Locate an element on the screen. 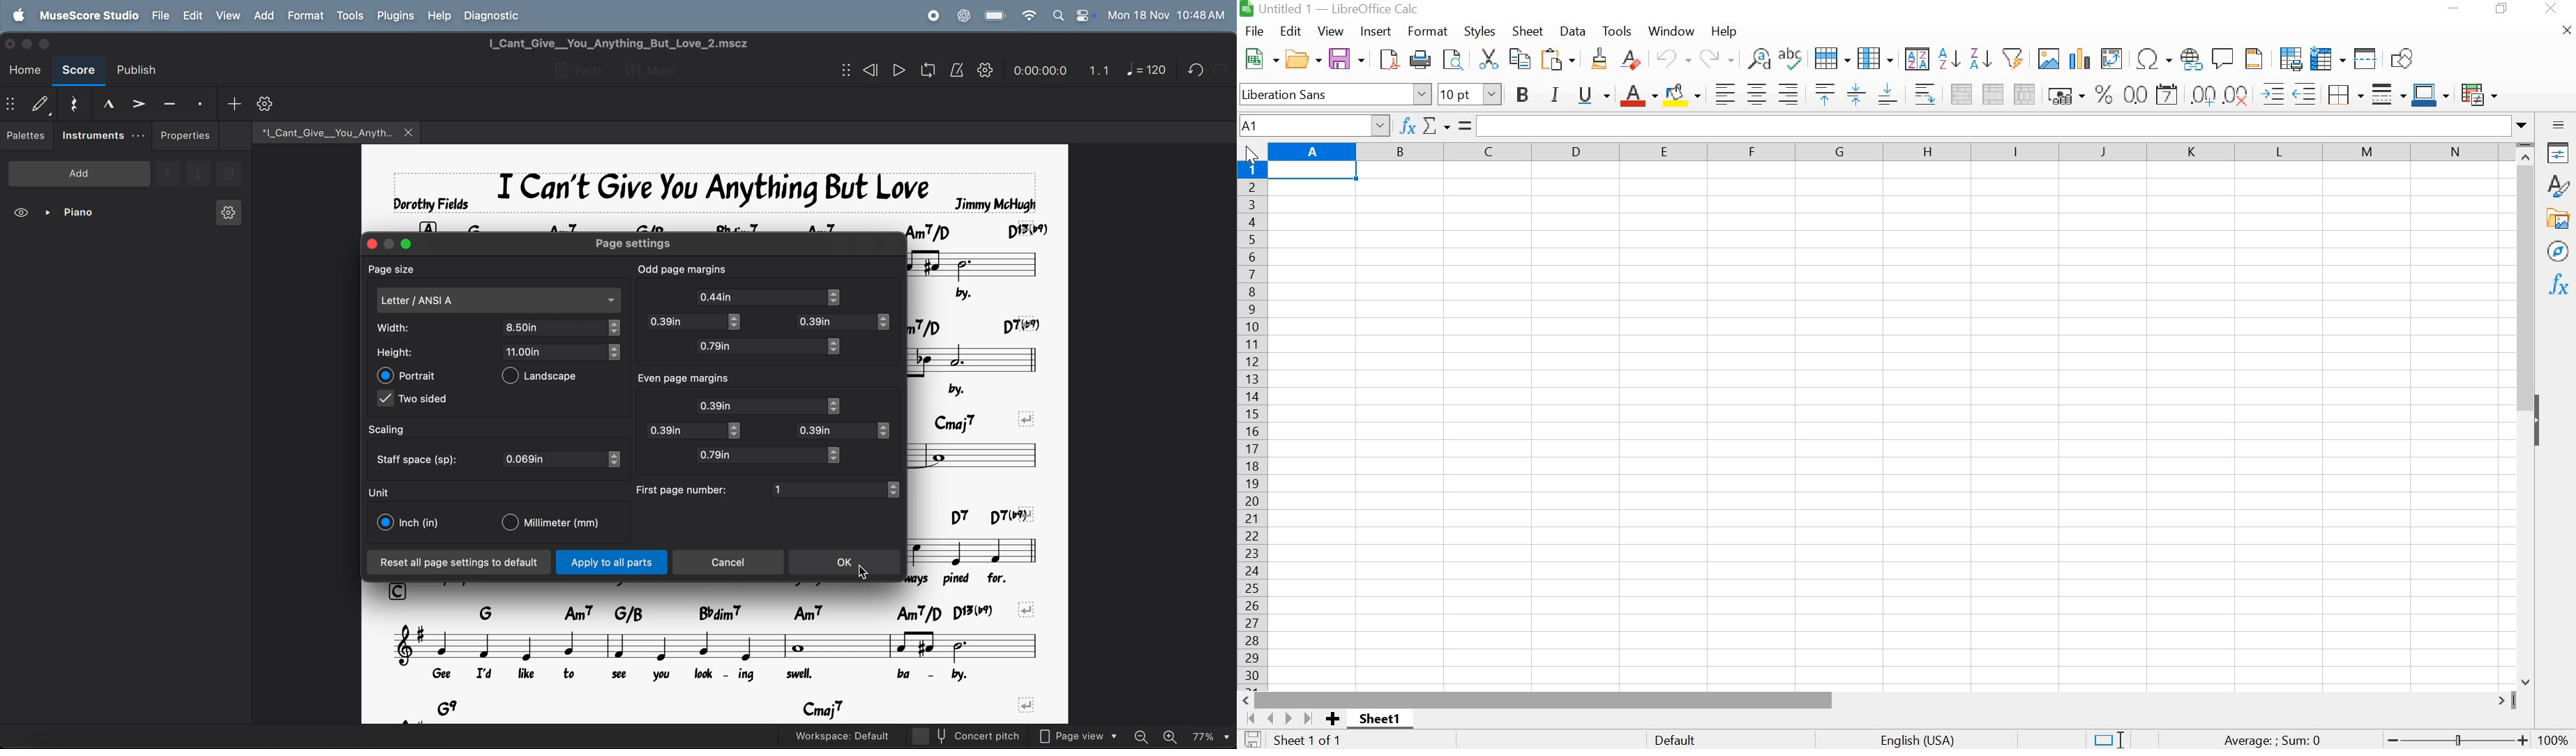  staff space (sp) is located at coordinates (420, 458).